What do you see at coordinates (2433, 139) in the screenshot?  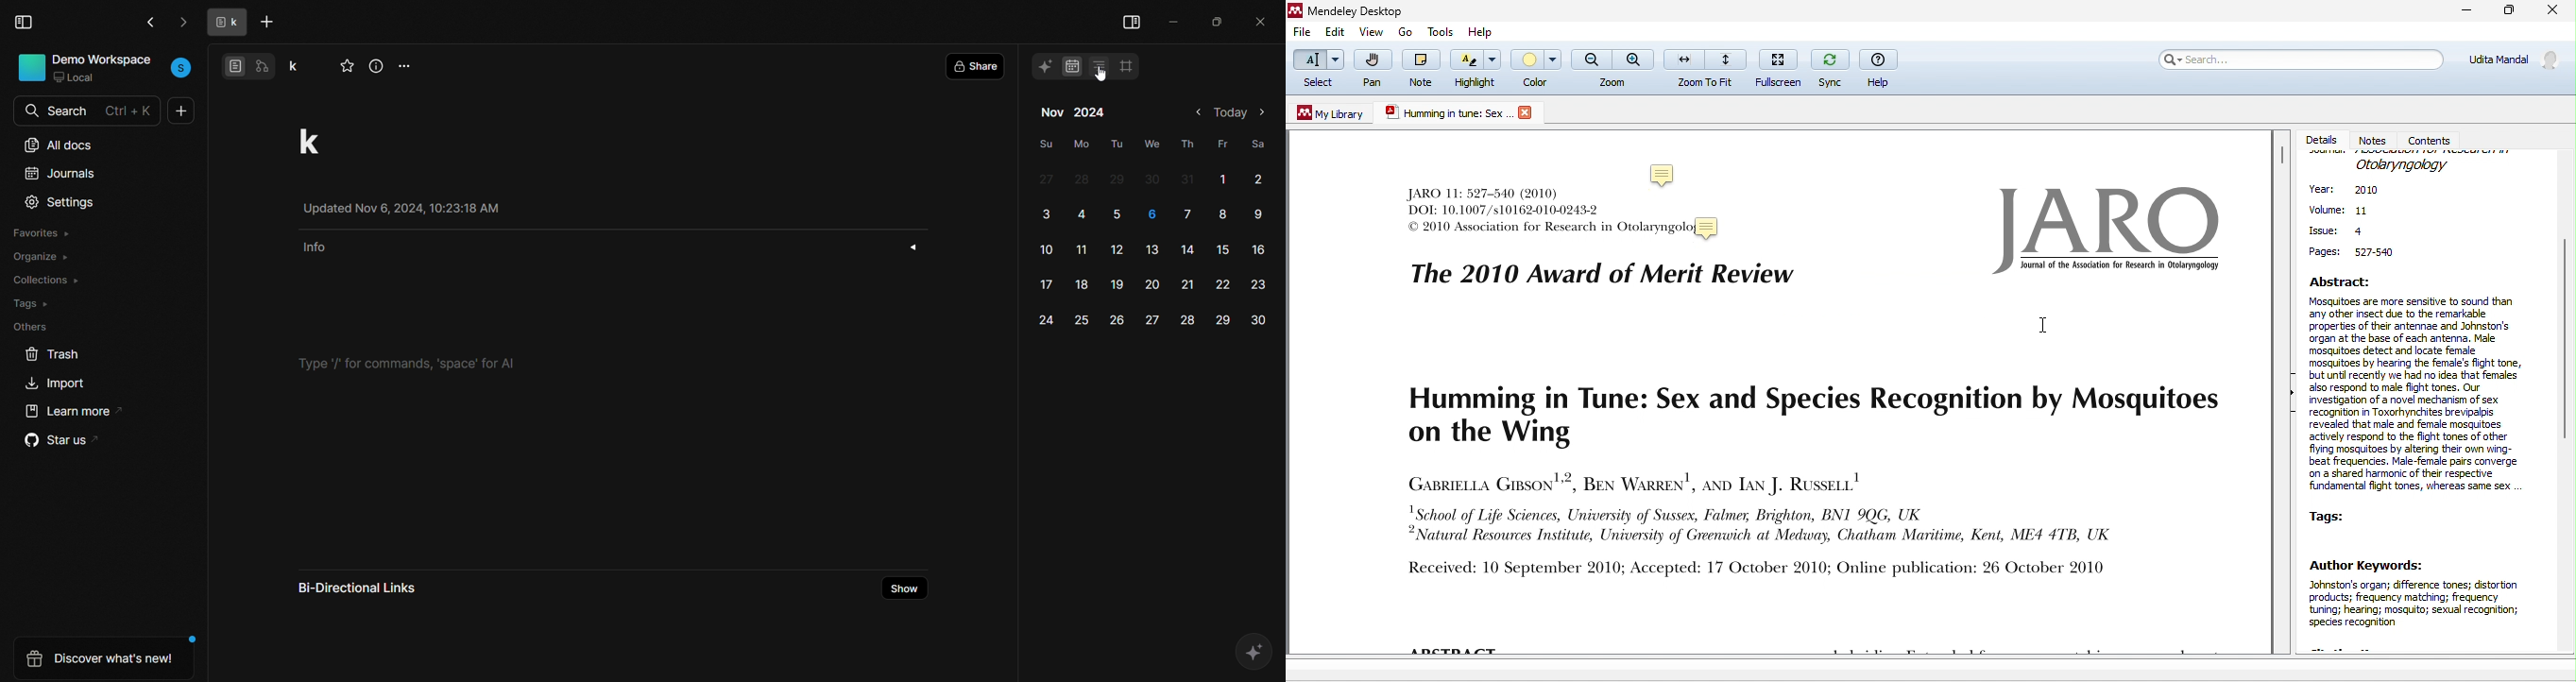 I see `contents` at bounding box center [2433, 139].